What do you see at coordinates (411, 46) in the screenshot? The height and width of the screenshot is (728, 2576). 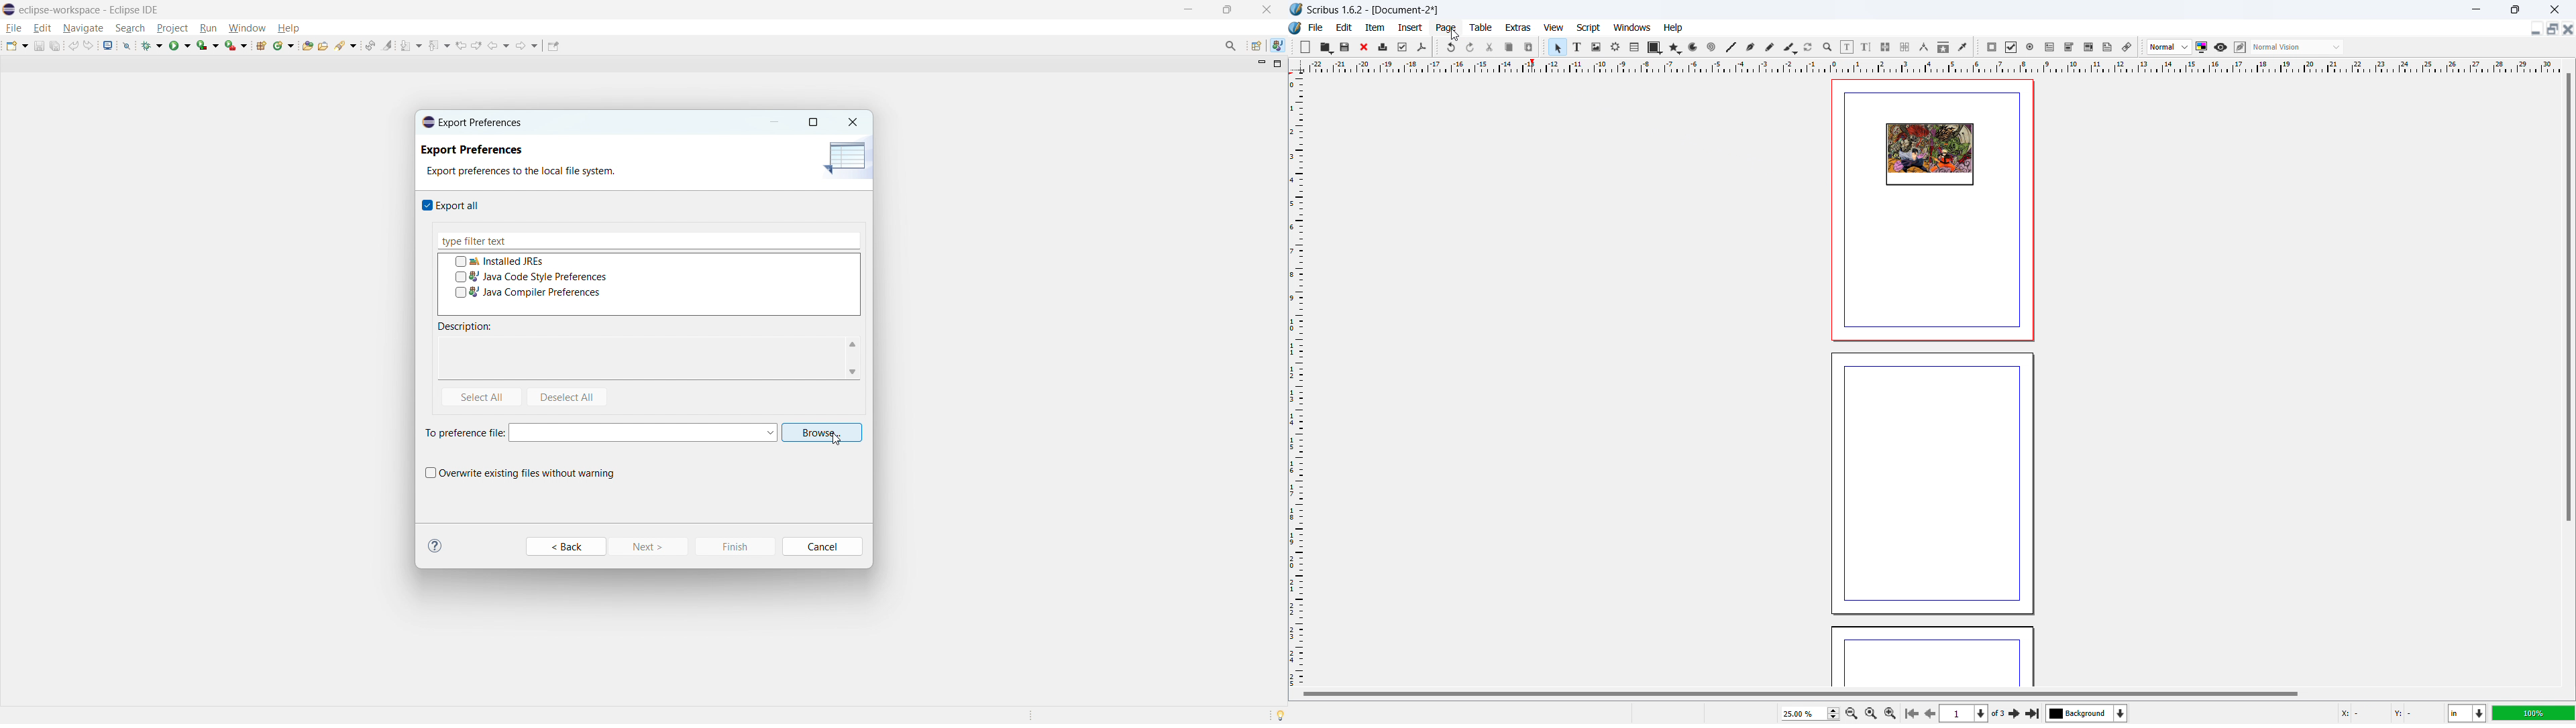 I see `next annotation` at bounding box center [411, 46].